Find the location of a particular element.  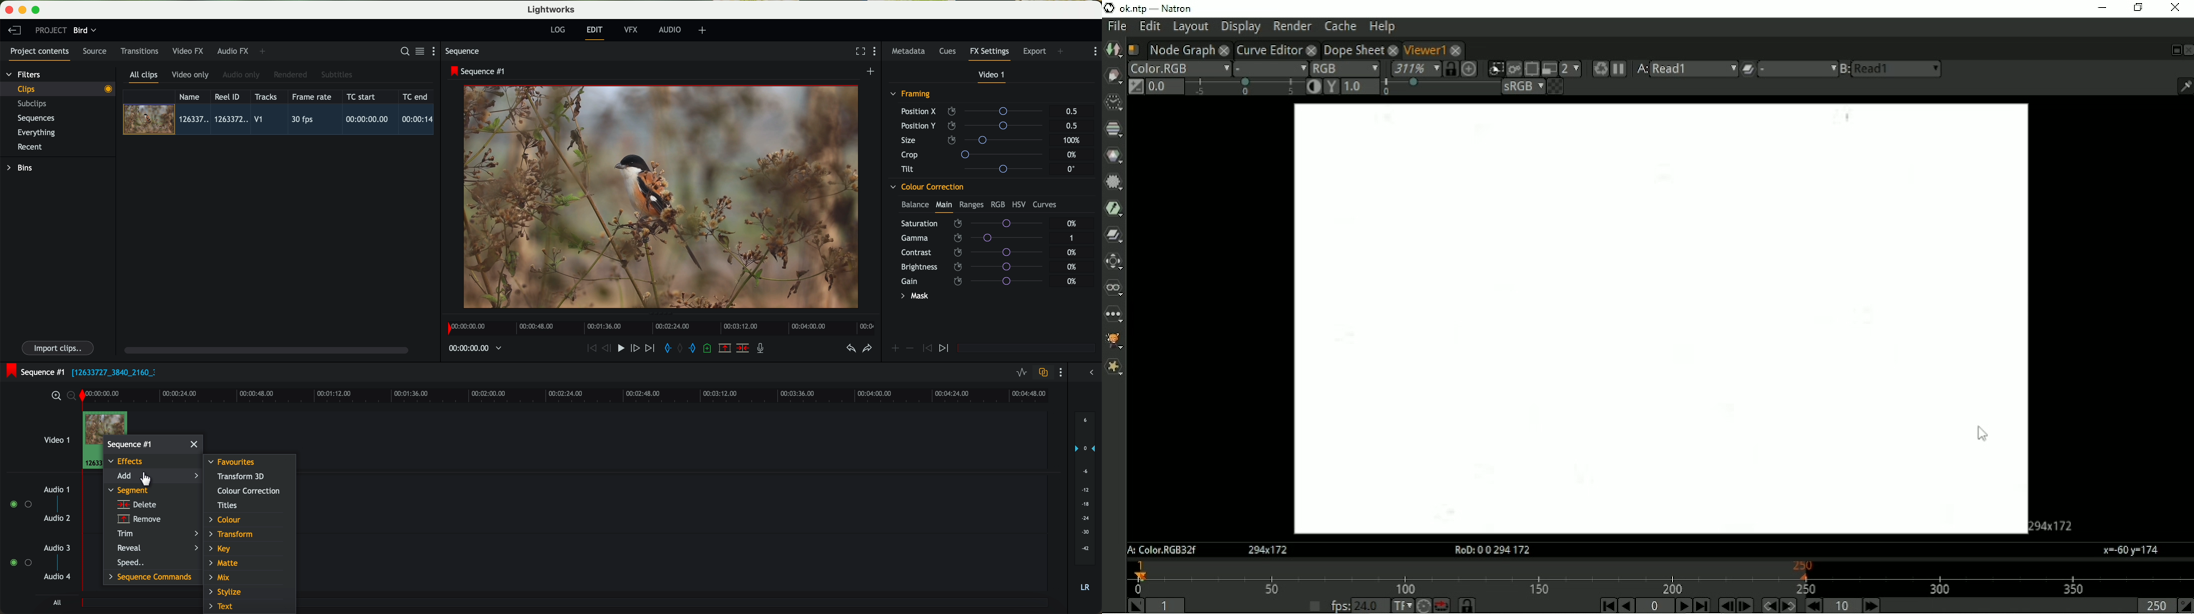

nudge one frame foward is located at coordinates (636, 349).